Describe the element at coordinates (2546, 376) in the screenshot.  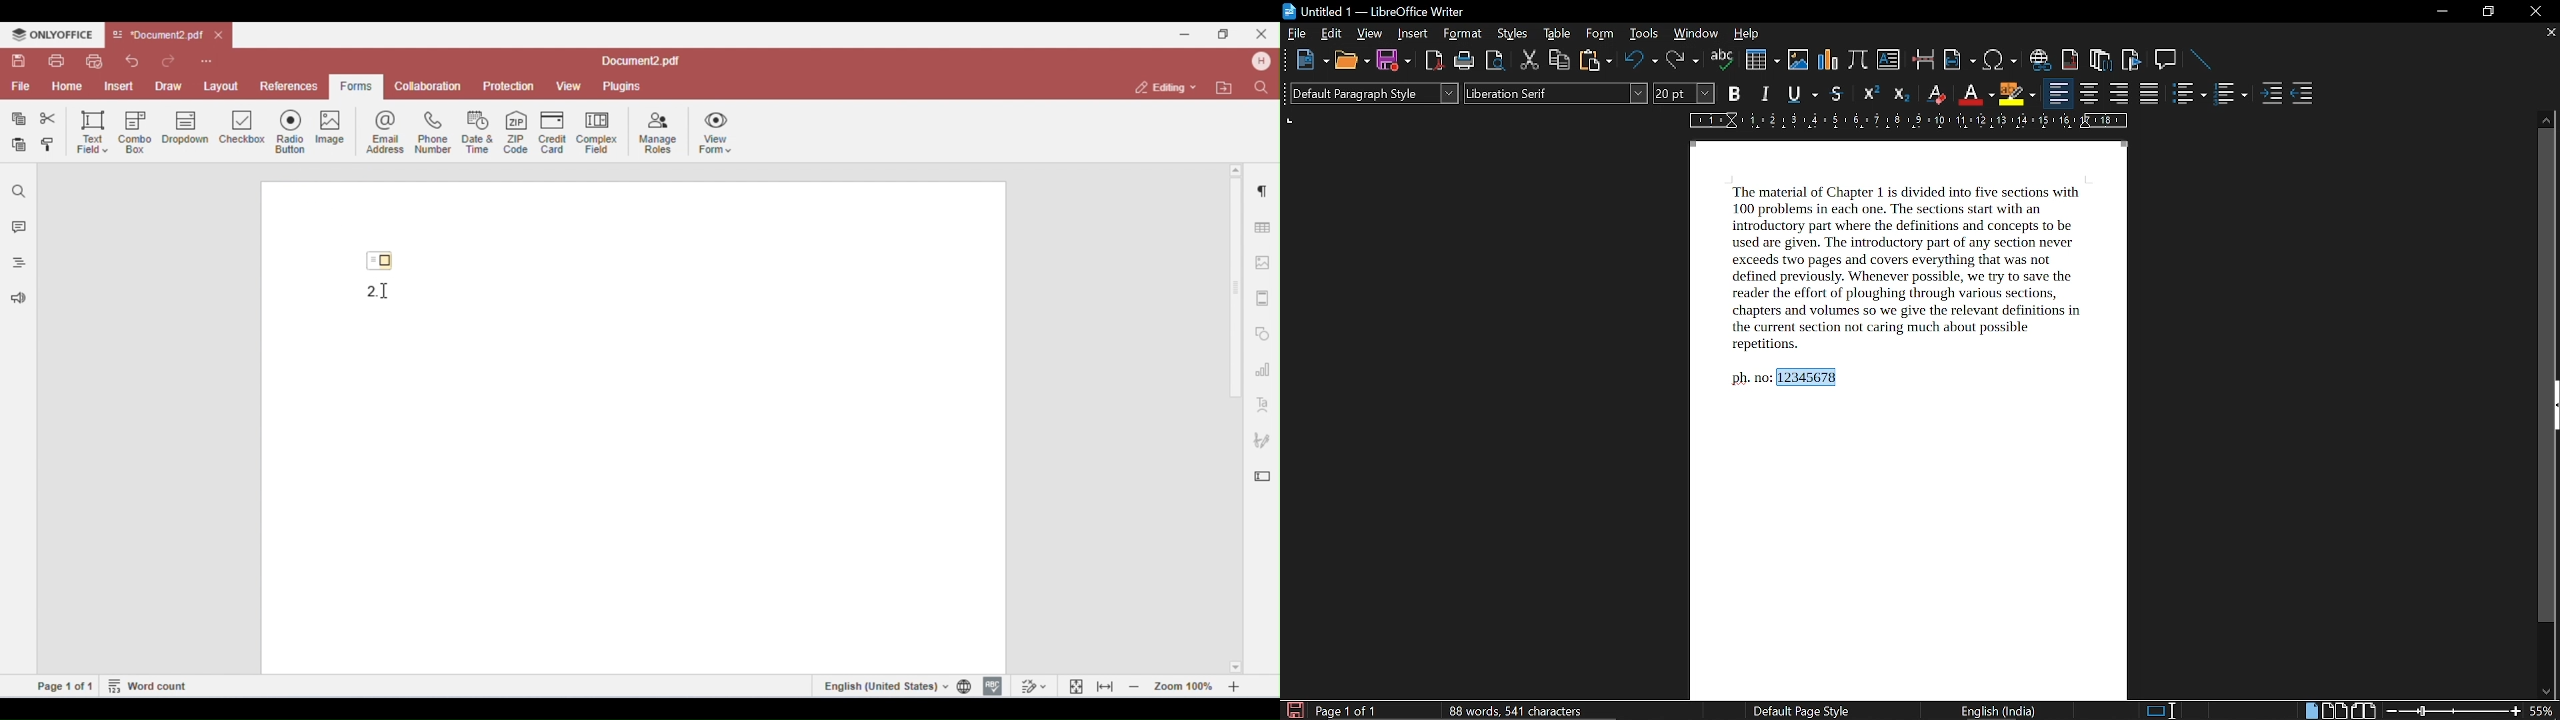
I see `vertical scrollbar` at that location.